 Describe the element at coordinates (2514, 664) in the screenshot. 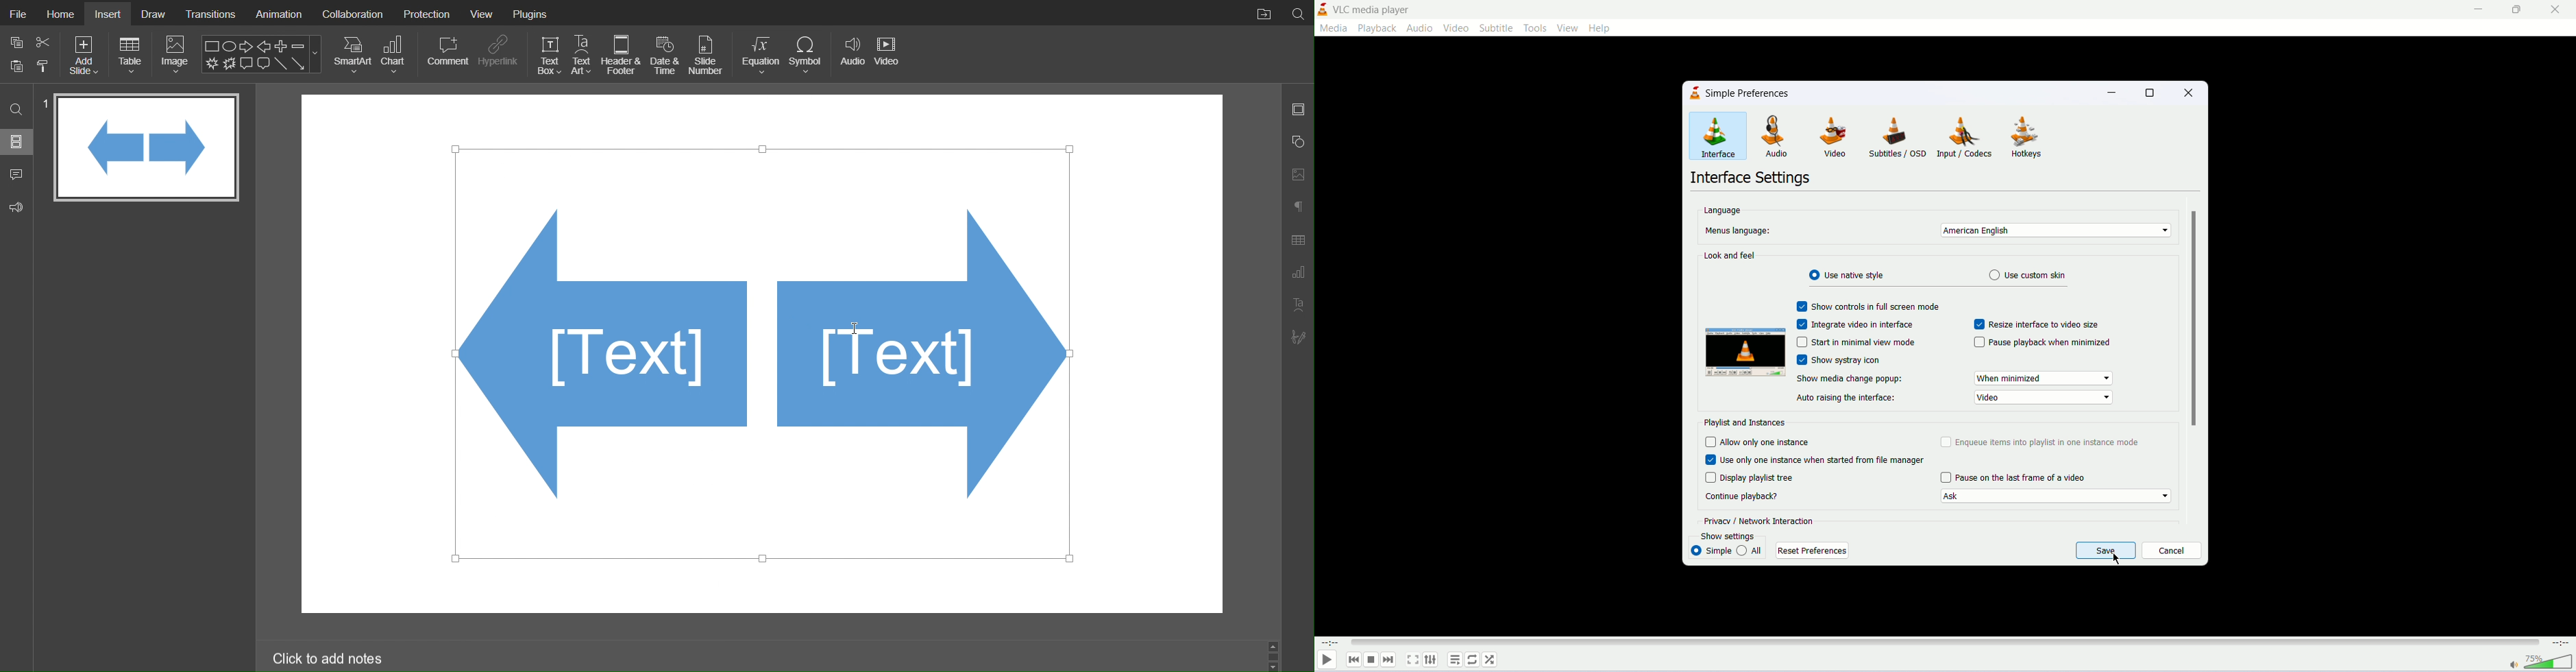

I see `mute` at that location.